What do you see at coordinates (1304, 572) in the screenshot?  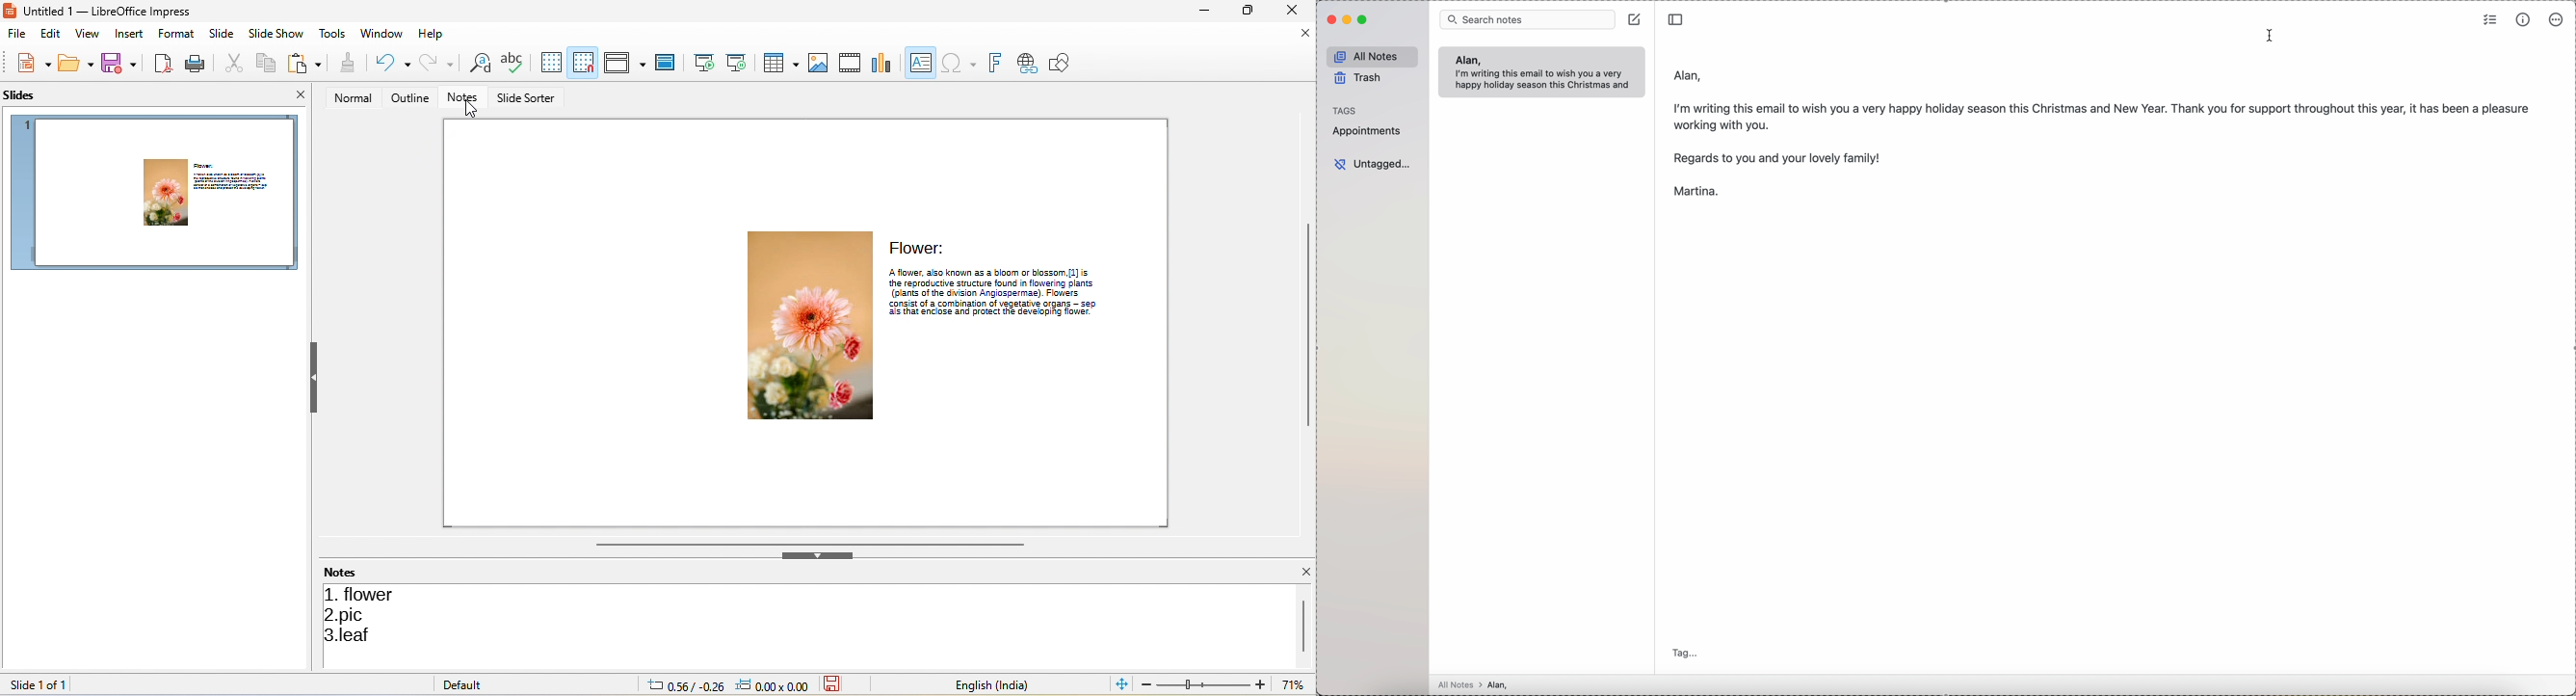 I see `close` at bounding box center [1304, 572].